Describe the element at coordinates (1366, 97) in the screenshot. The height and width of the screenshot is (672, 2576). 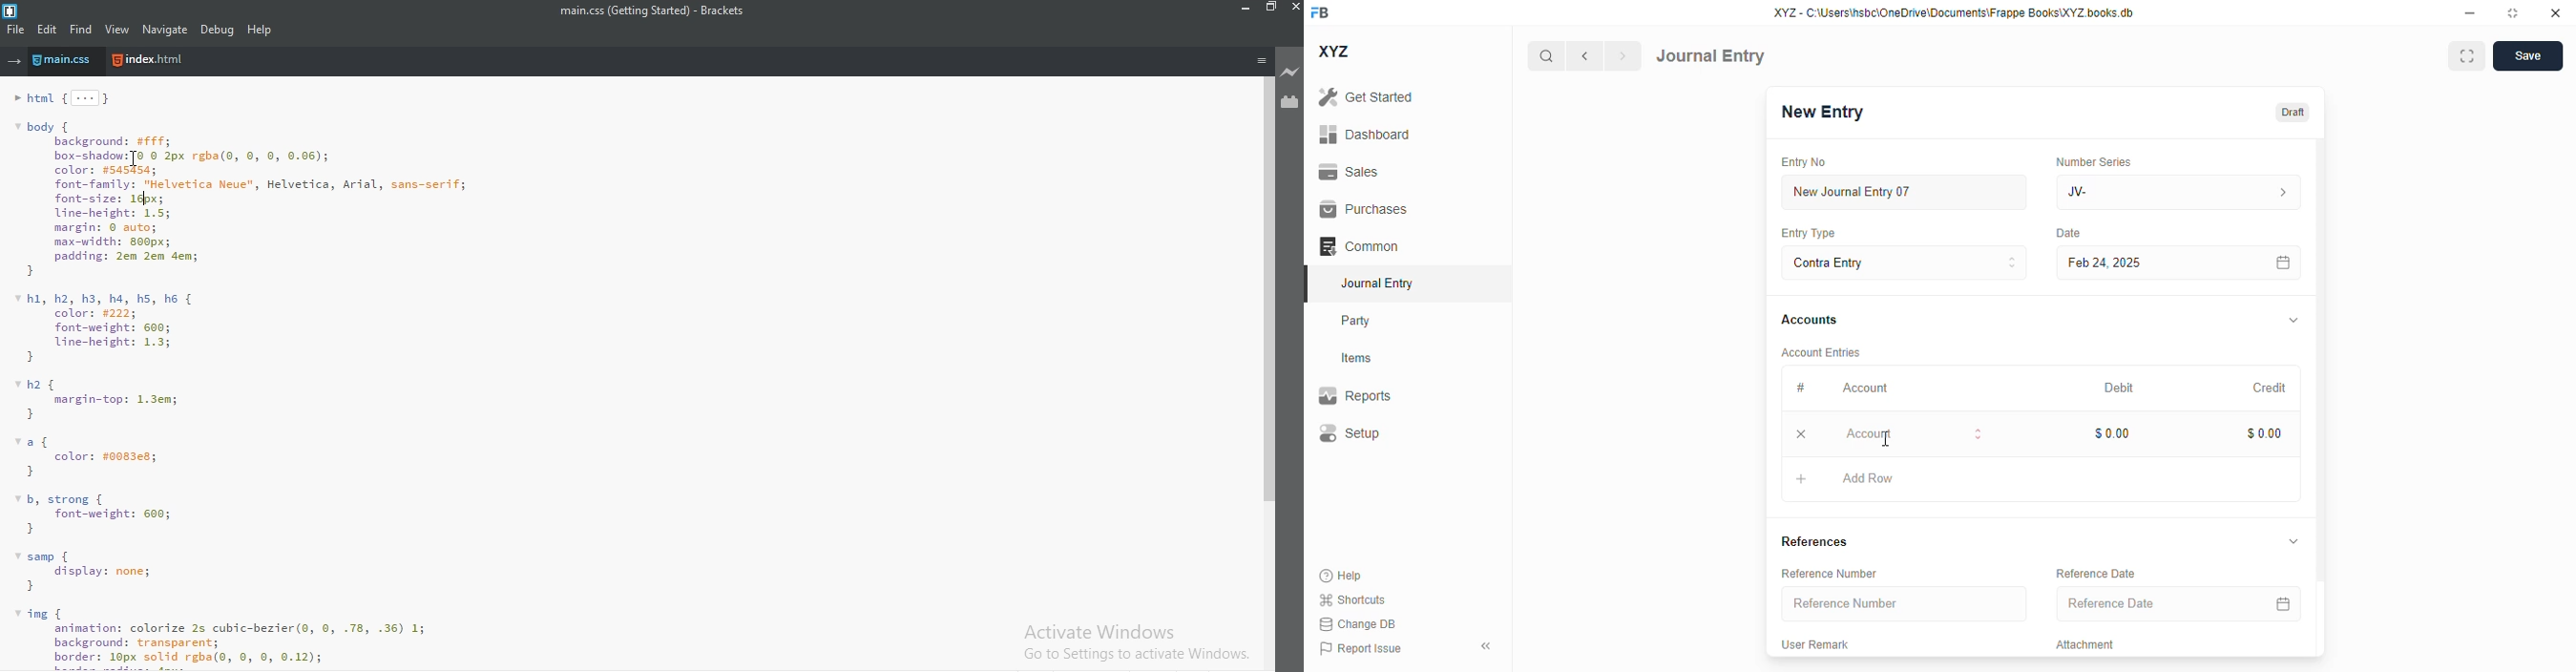
I see `get started` at that location.